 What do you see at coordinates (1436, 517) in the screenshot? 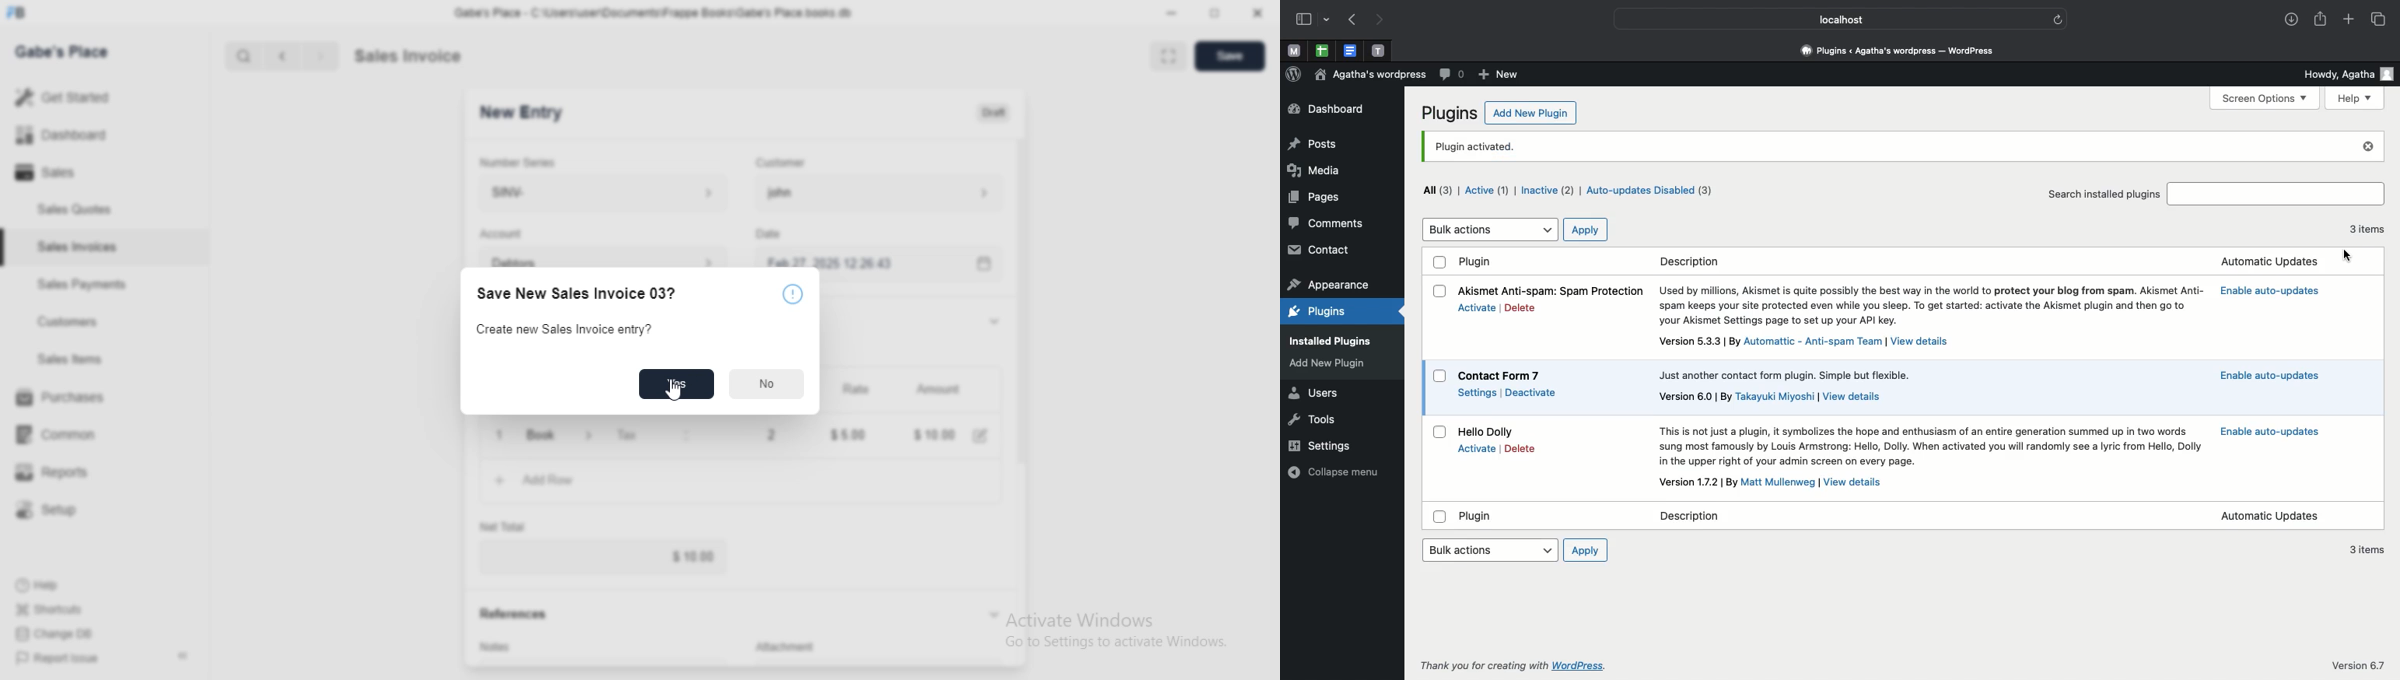
I see `checkbox` at bounding box center [1436, 517].